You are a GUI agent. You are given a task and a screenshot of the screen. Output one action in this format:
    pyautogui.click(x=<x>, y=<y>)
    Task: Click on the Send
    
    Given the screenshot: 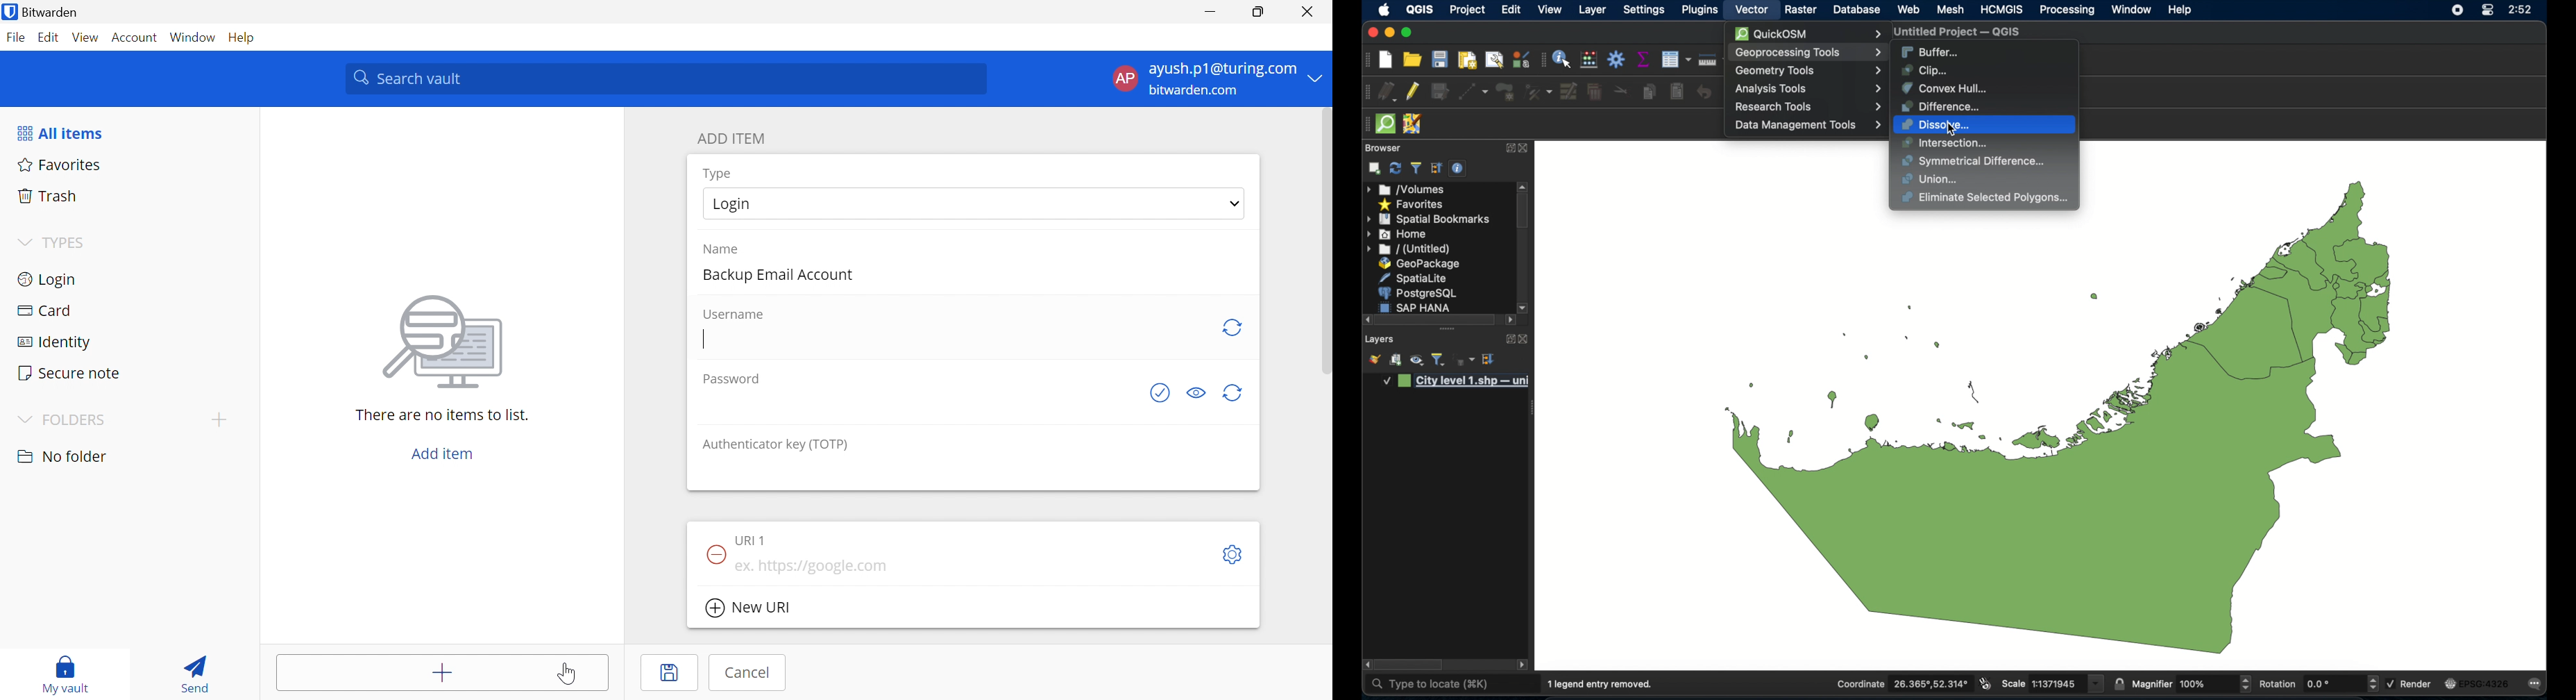 What is the action you would take?
    pyautogui.click(x=198, y=673)
    